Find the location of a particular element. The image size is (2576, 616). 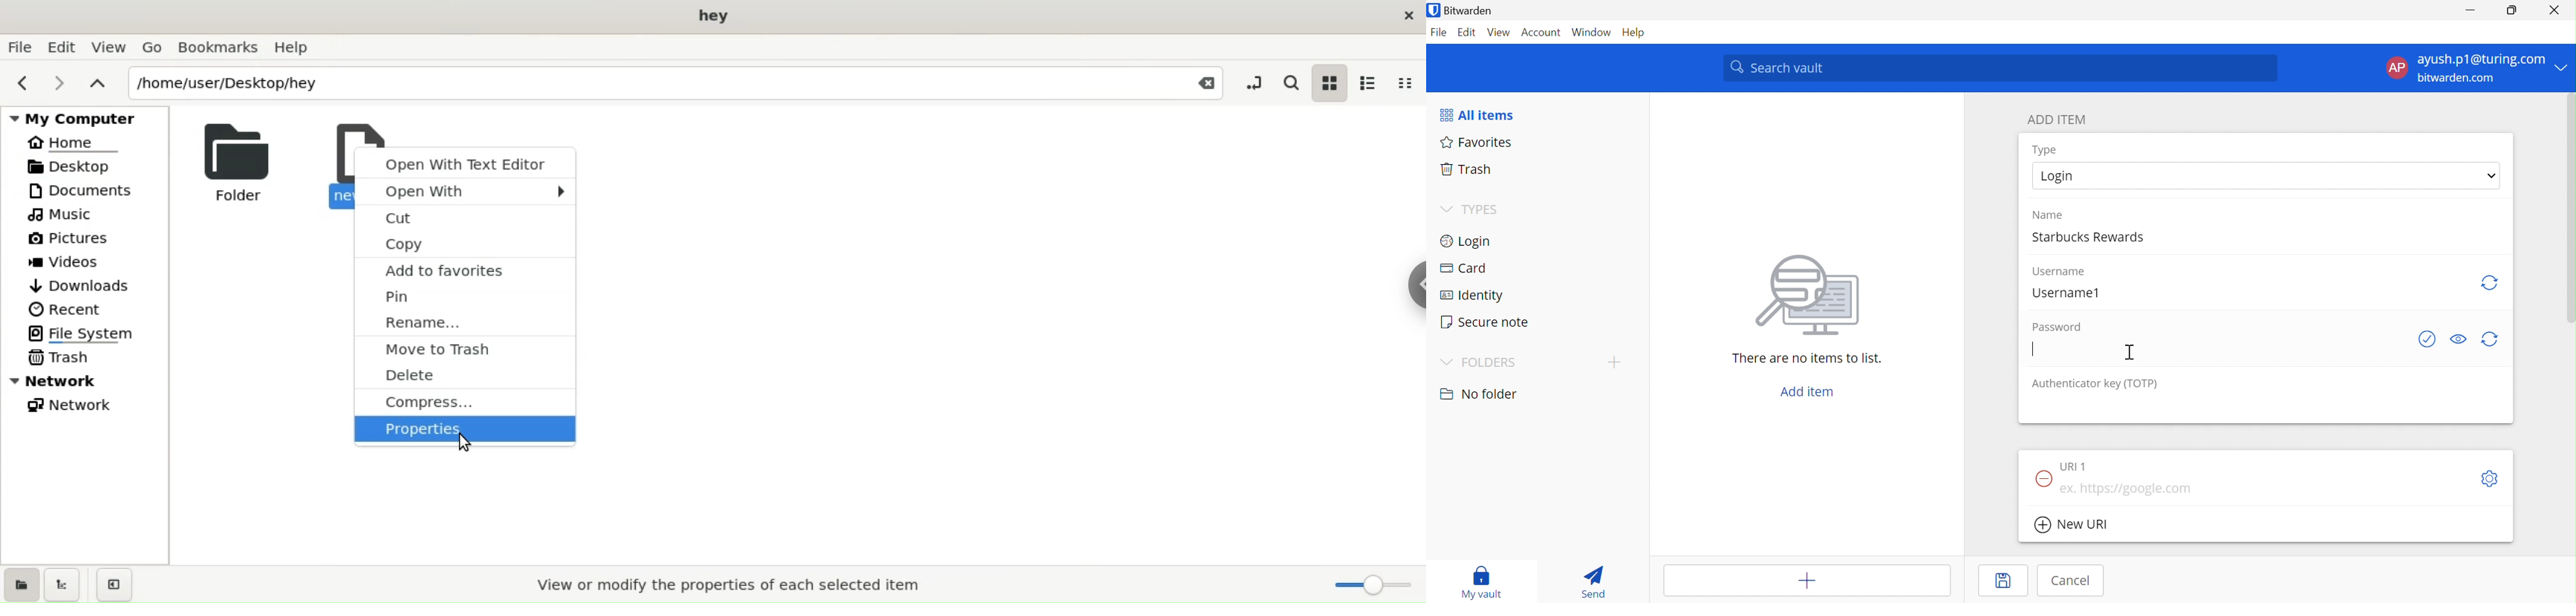

Card is located at coordinates (1465, 268).